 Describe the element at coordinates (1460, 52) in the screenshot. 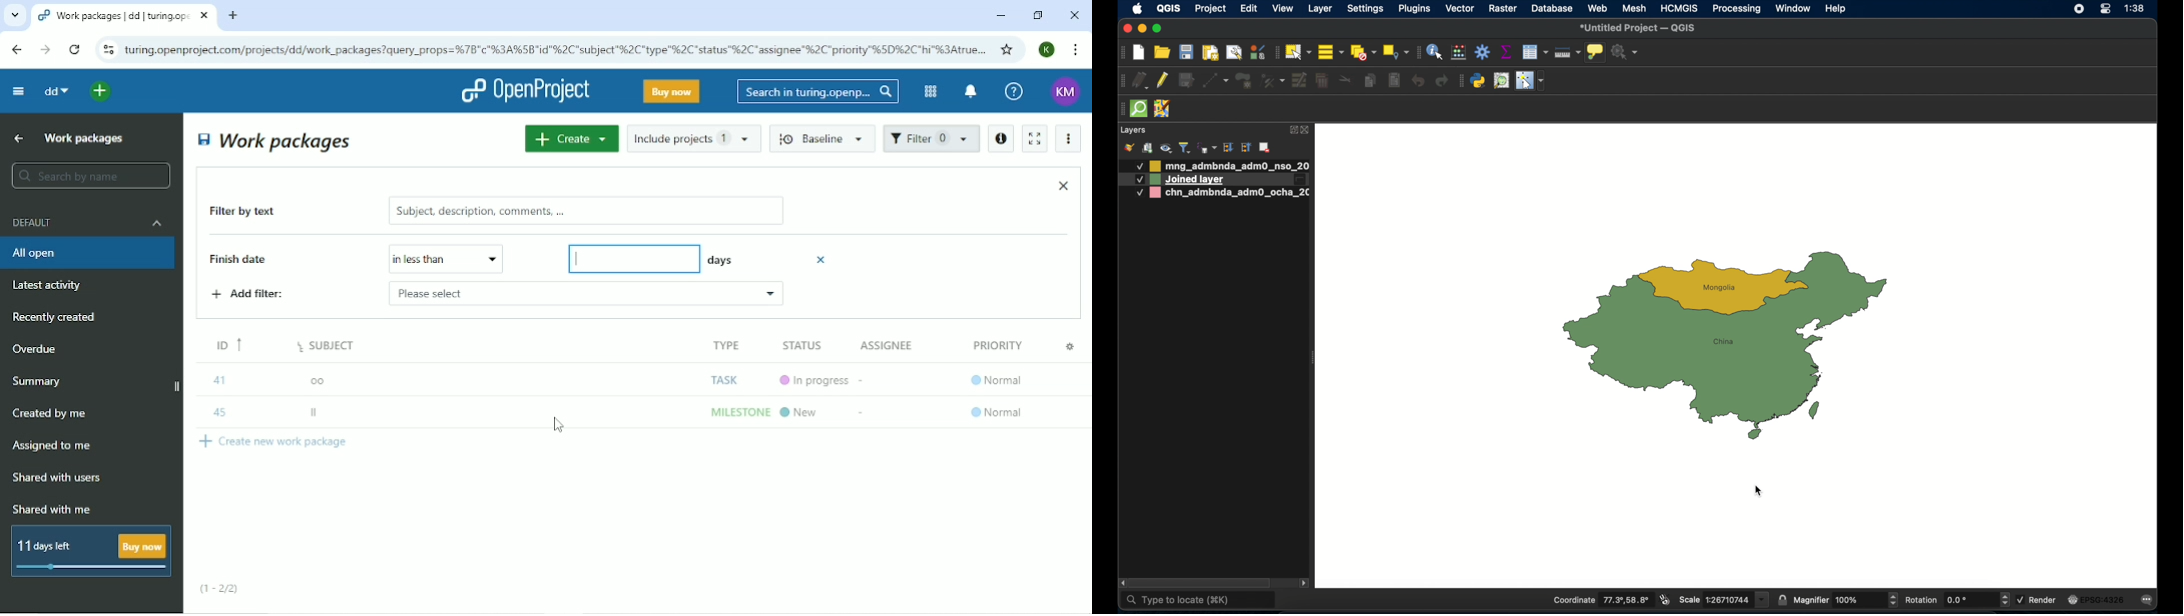

I see `open field calculator` at that location.